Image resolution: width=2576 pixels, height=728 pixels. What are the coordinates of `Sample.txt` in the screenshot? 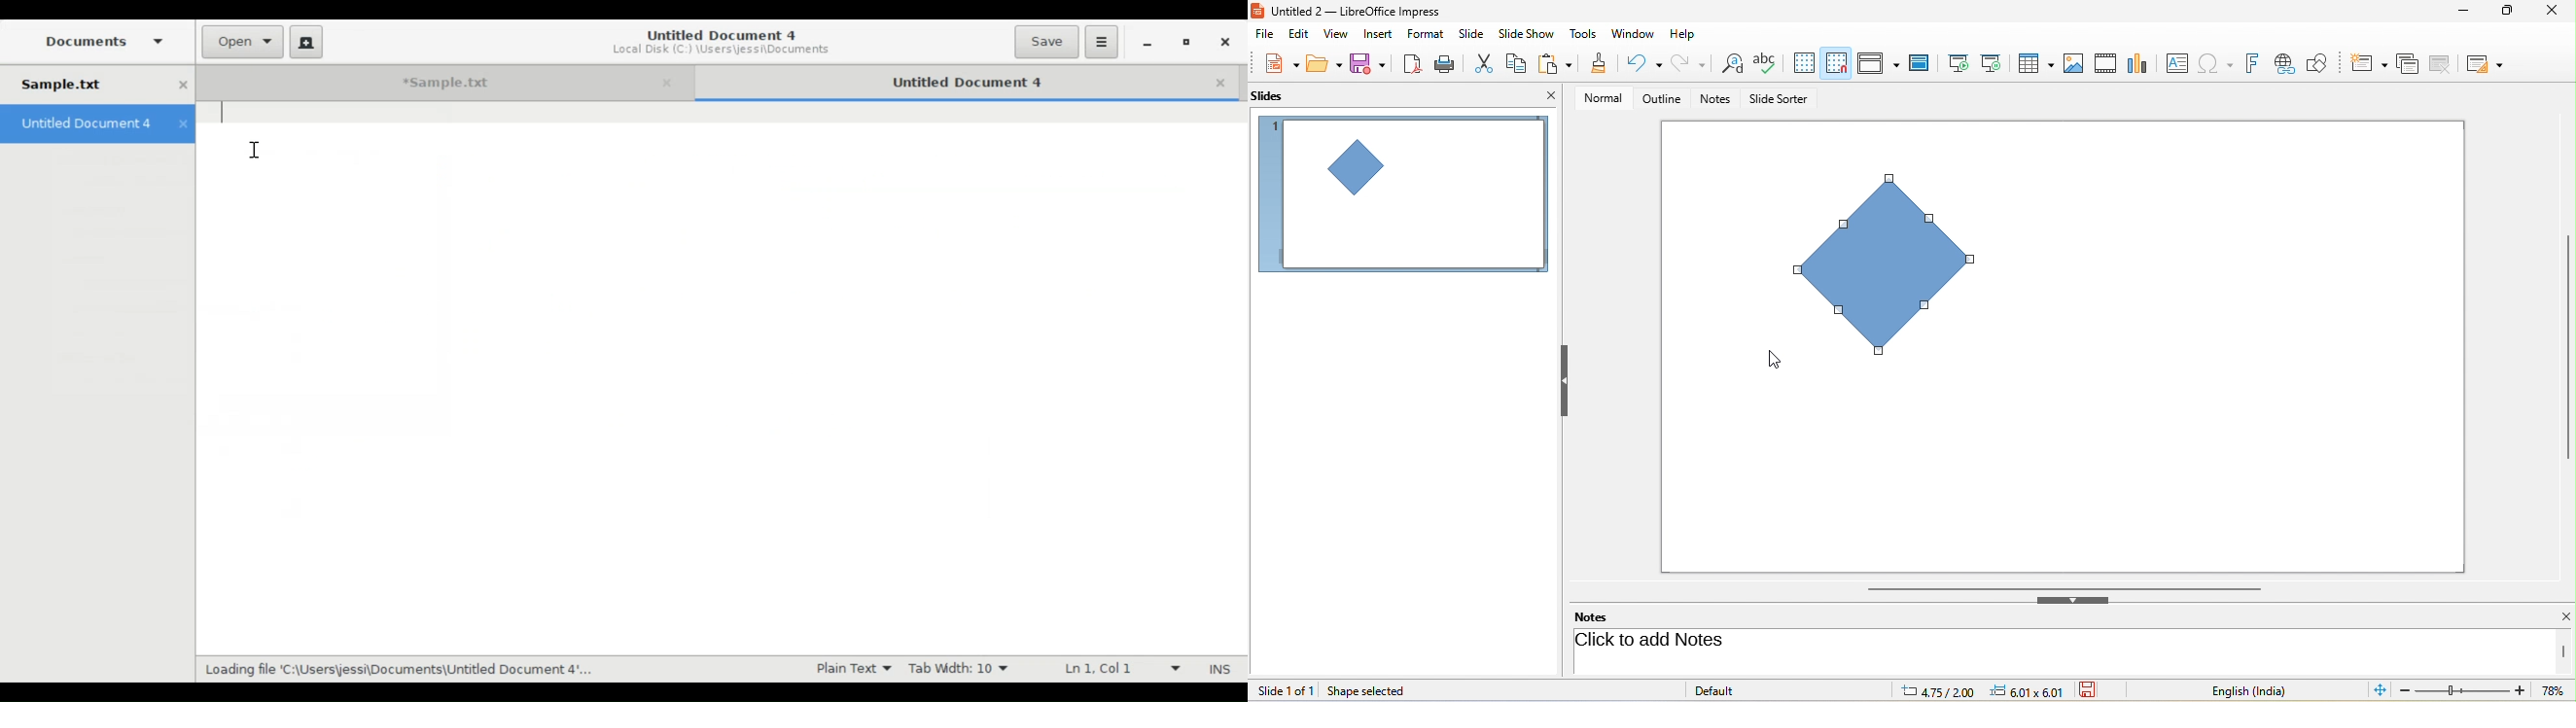 It's located at (97, 83).